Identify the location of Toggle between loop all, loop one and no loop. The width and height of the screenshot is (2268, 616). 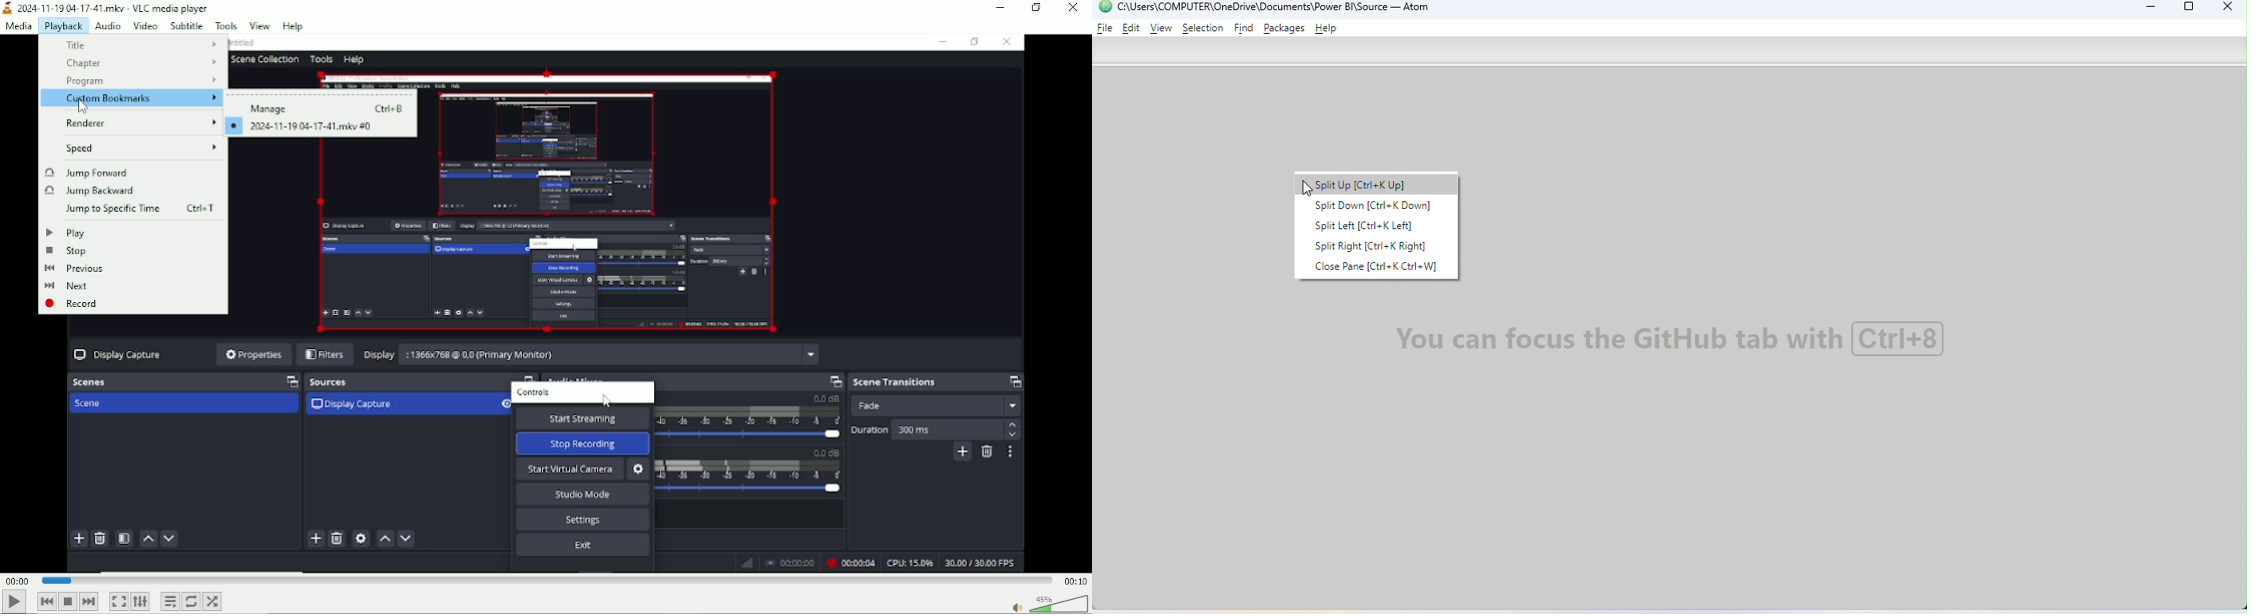
(191, 601).